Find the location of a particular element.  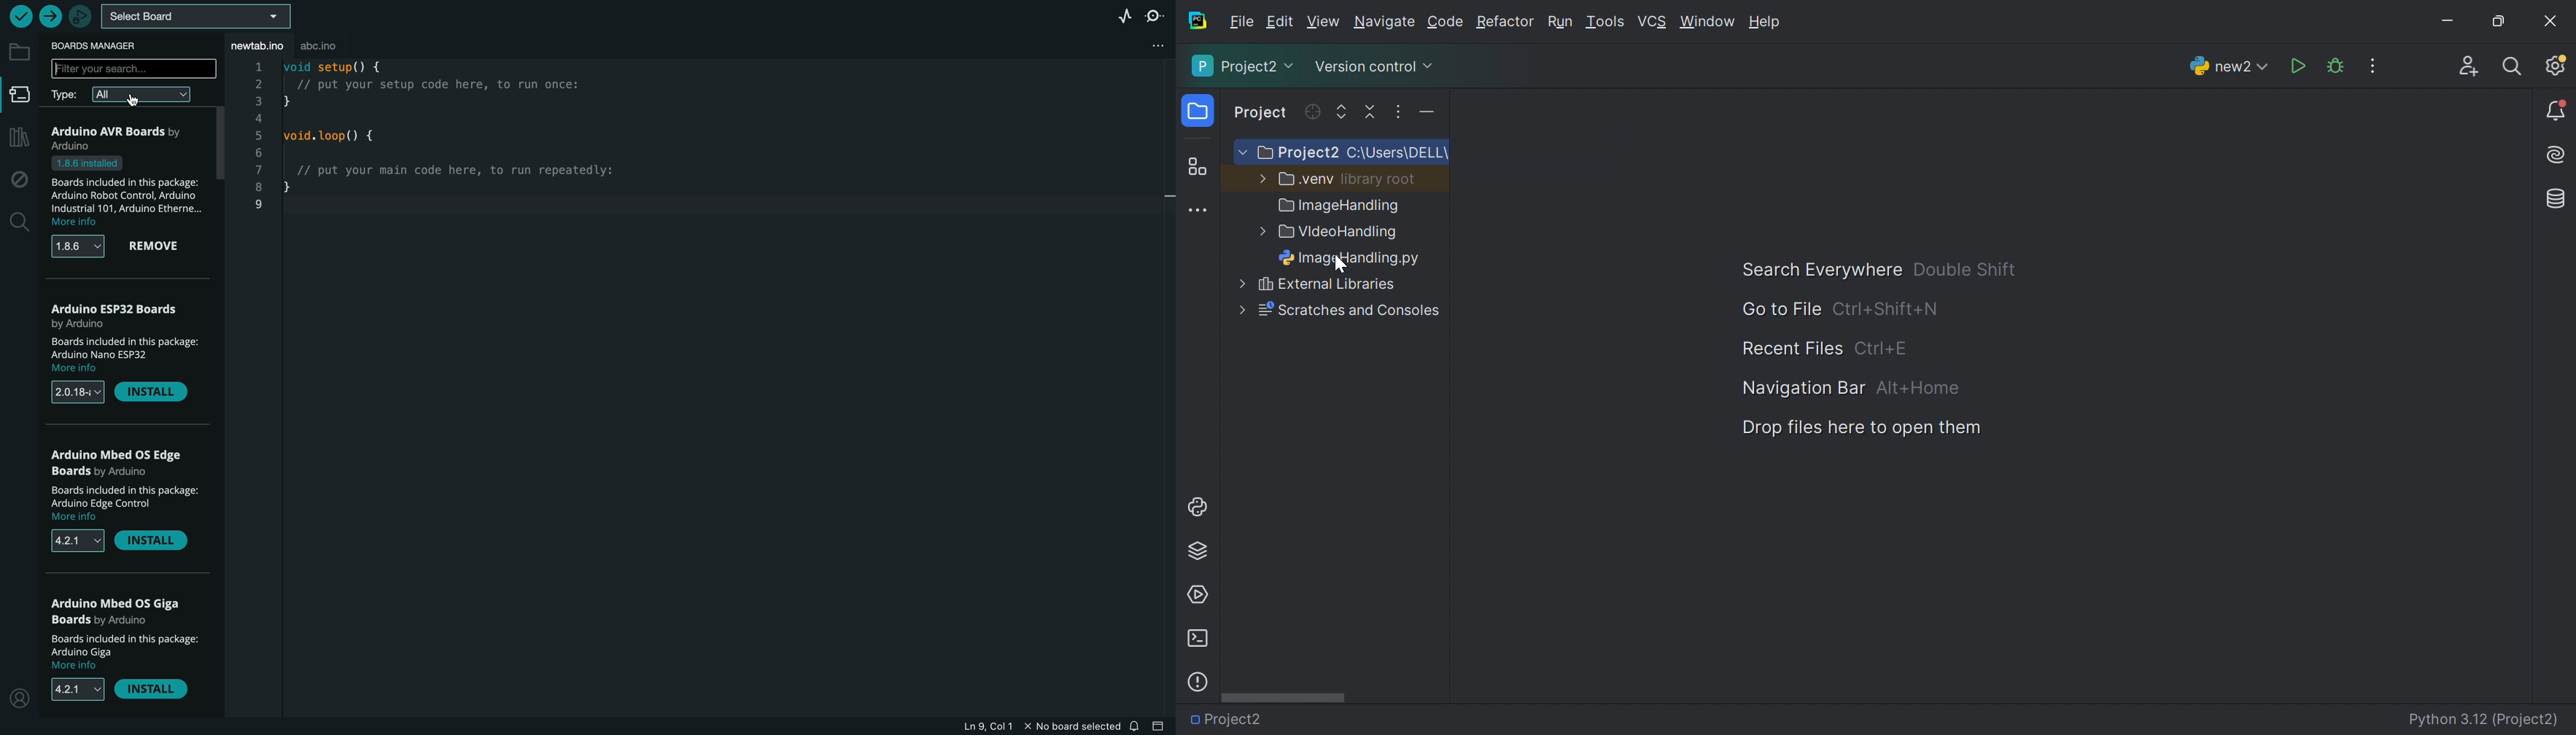

Project2 is located at coordinates (1233, 720).